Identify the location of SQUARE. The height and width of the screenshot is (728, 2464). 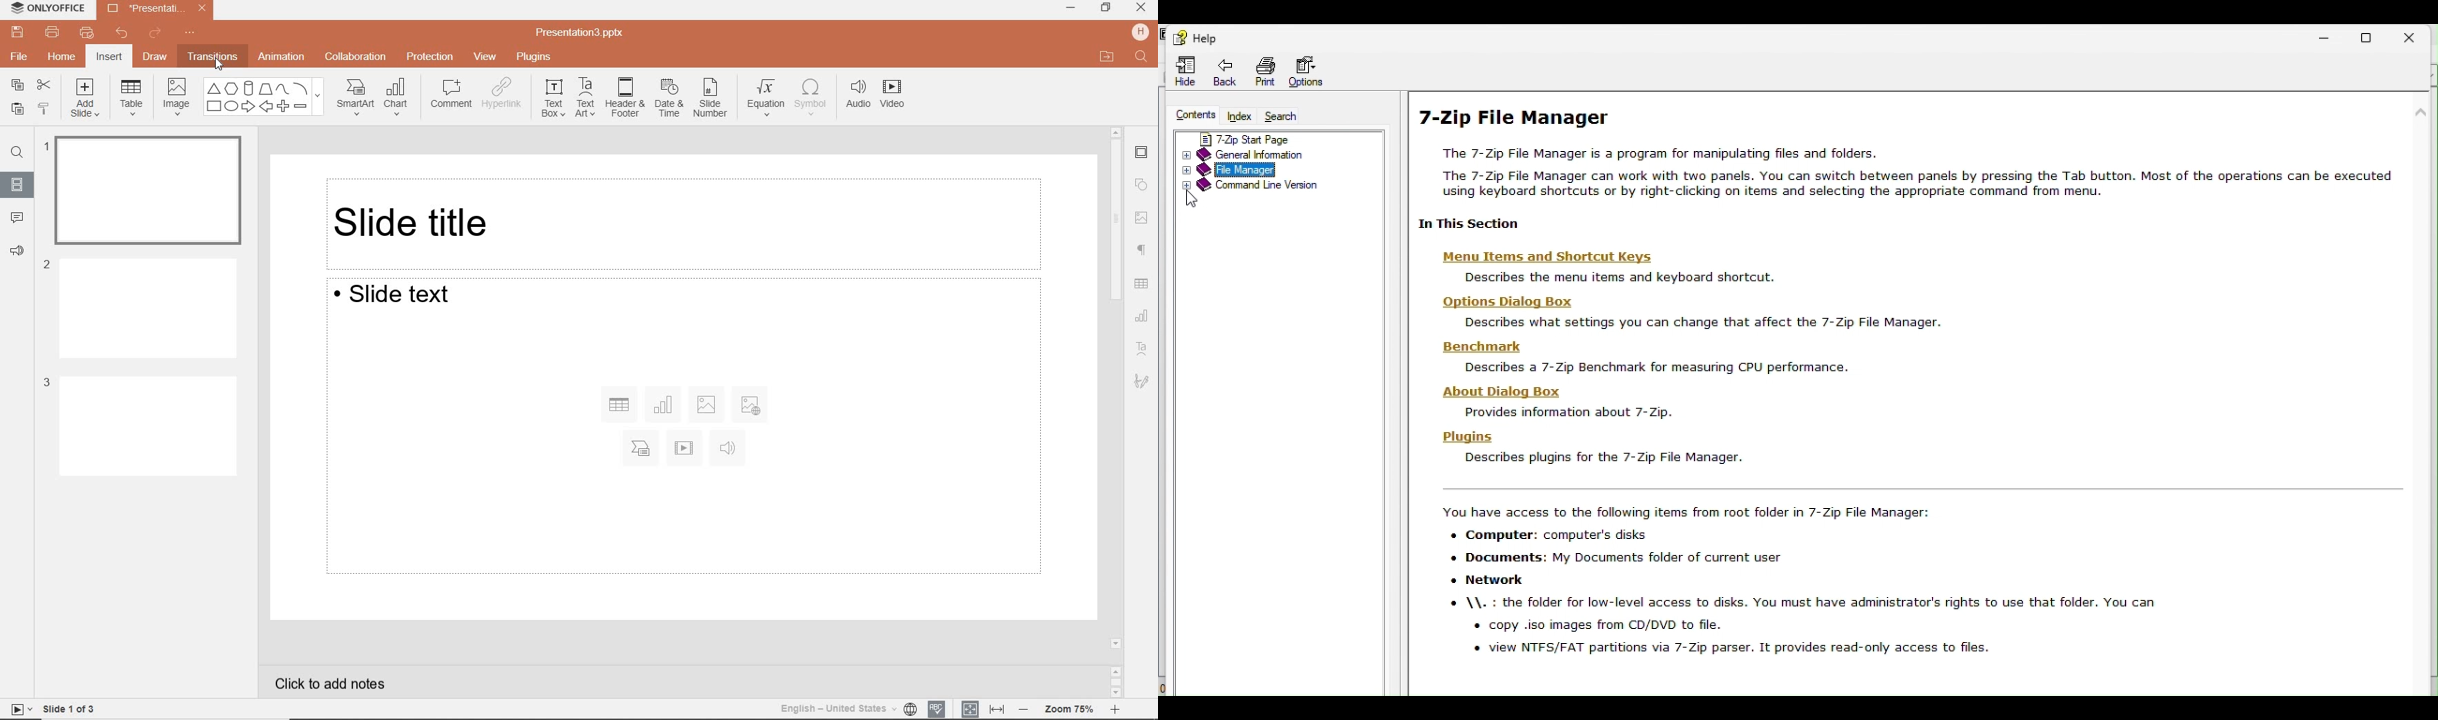
(214, 106).